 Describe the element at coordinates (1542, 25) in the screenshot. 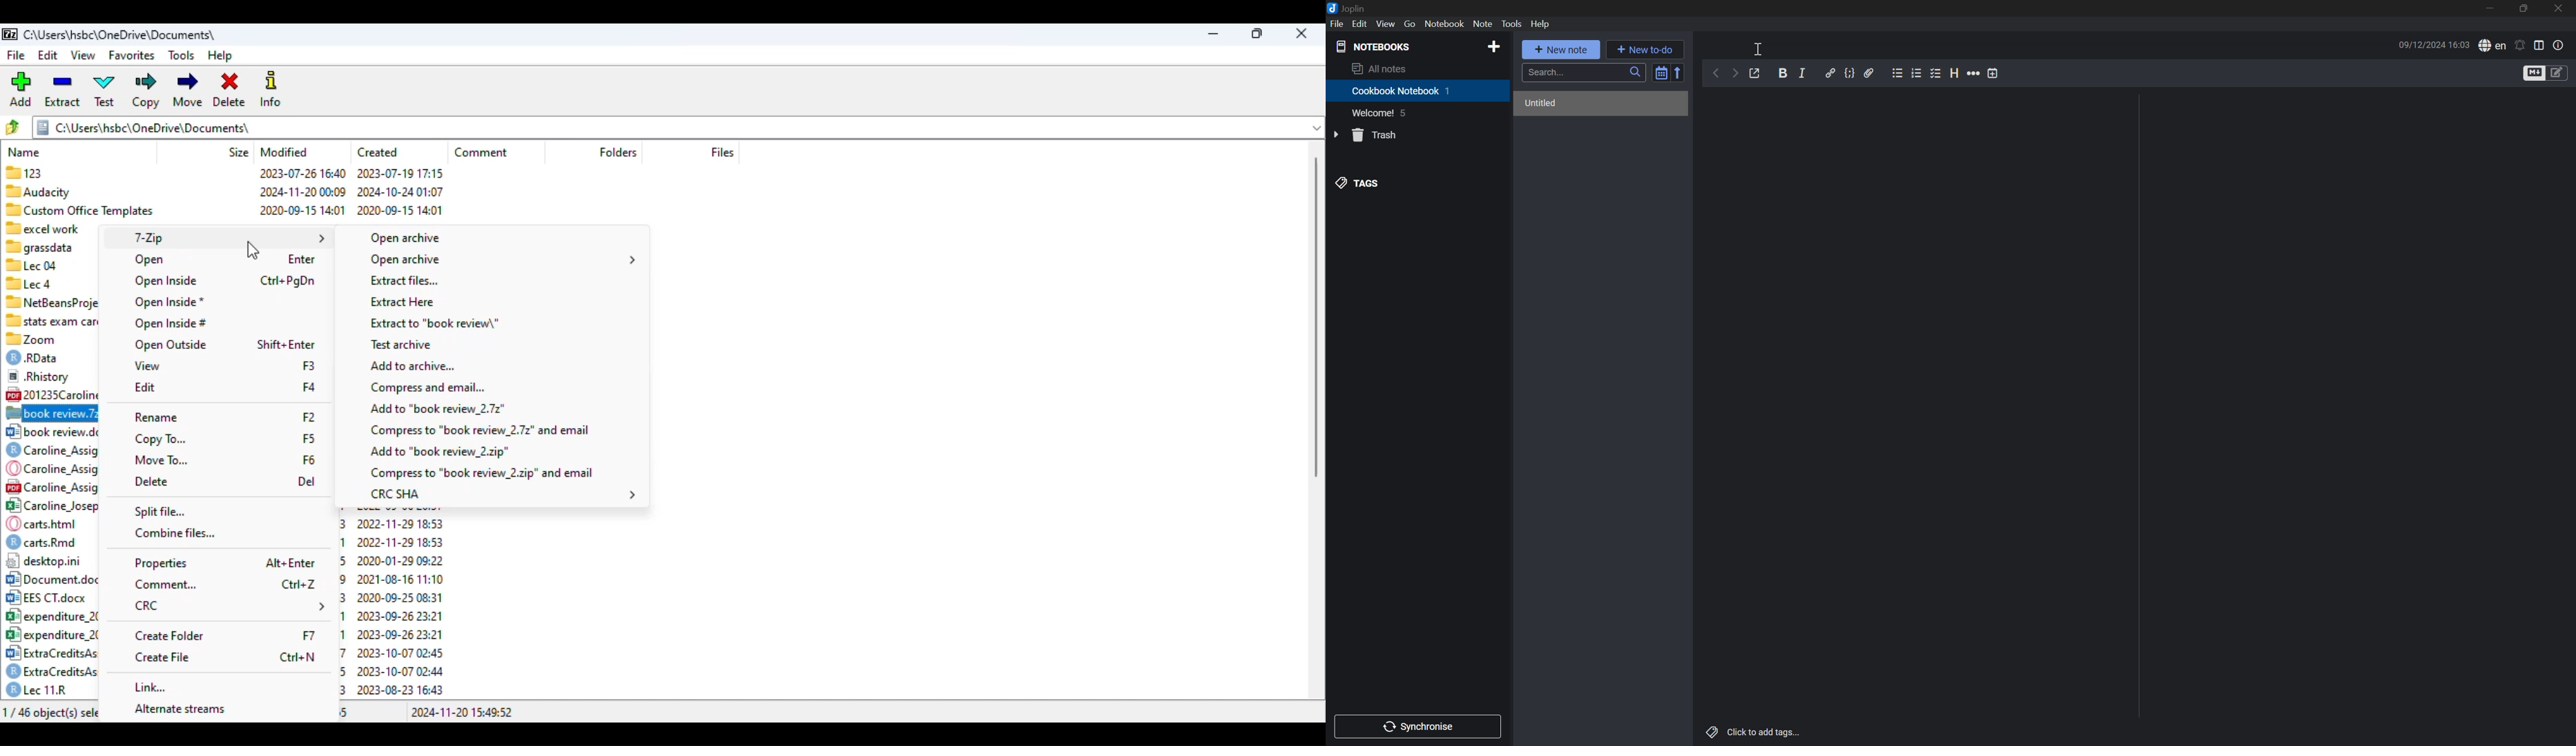

I see `Help` at that location.